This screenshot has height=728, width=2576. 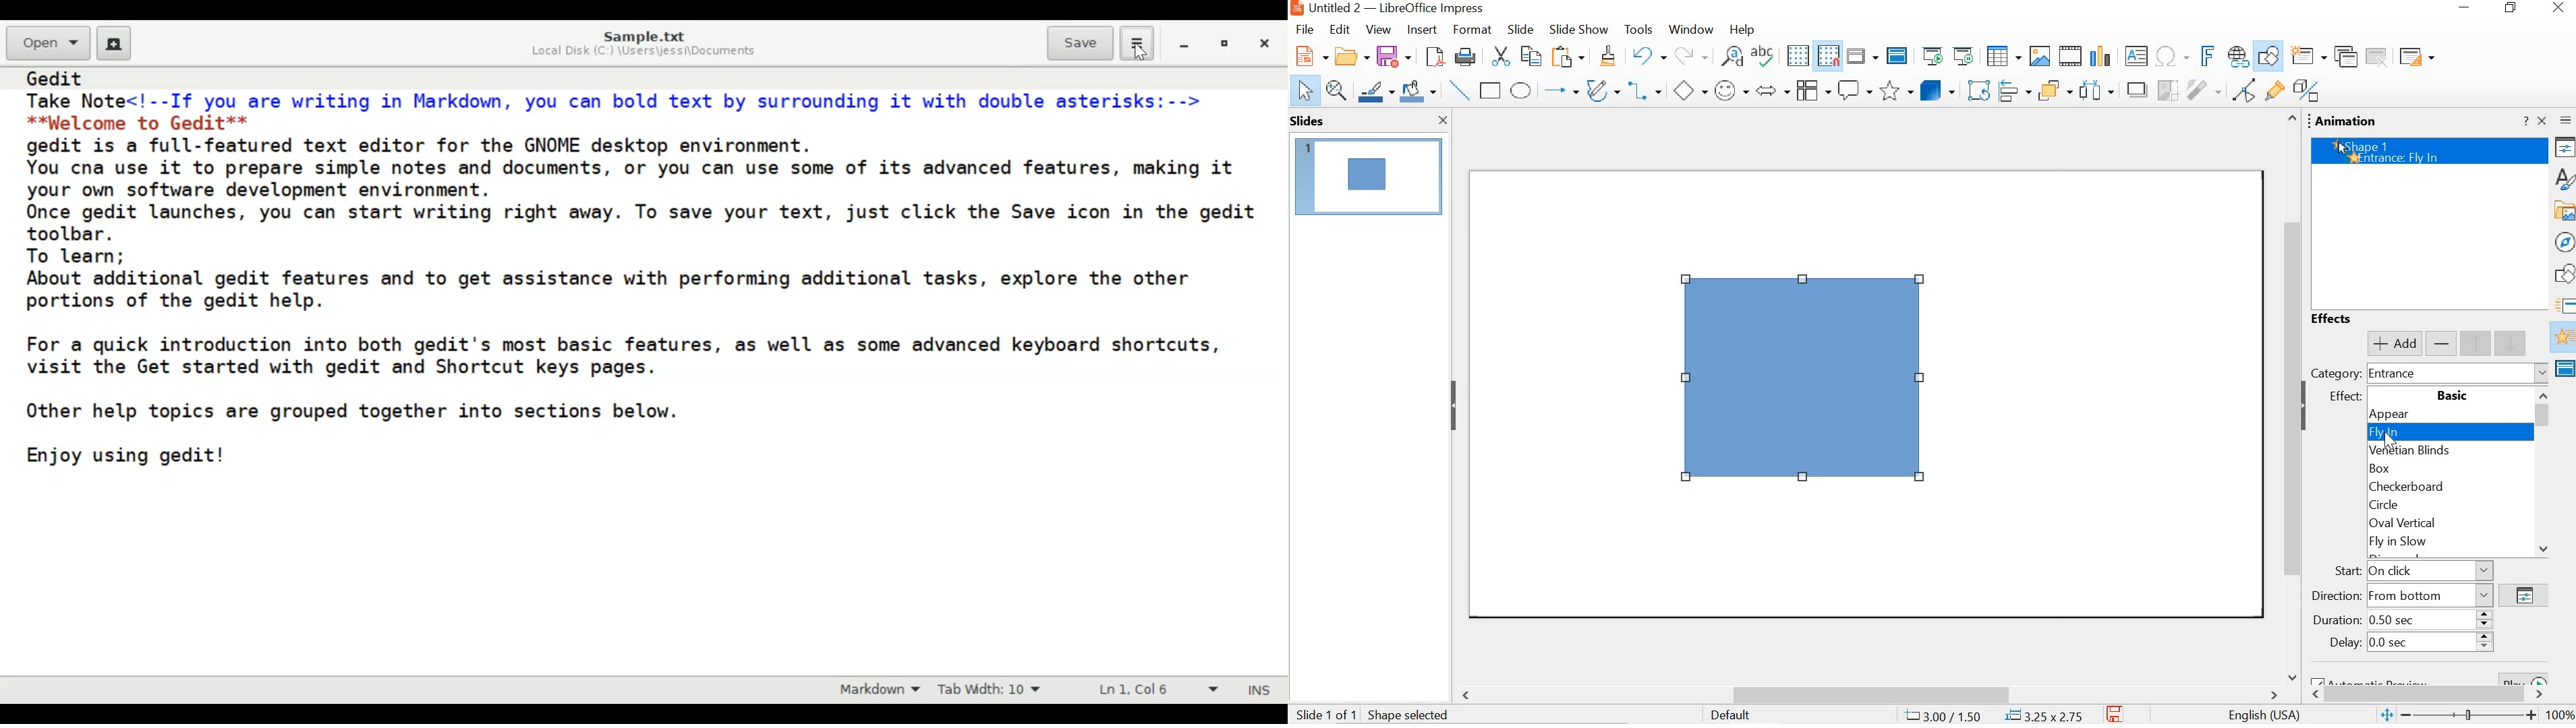 What do you see at coordinates (1798, 55) in the screenshot?
I see `display grid` at bounding box center [1798, 55].